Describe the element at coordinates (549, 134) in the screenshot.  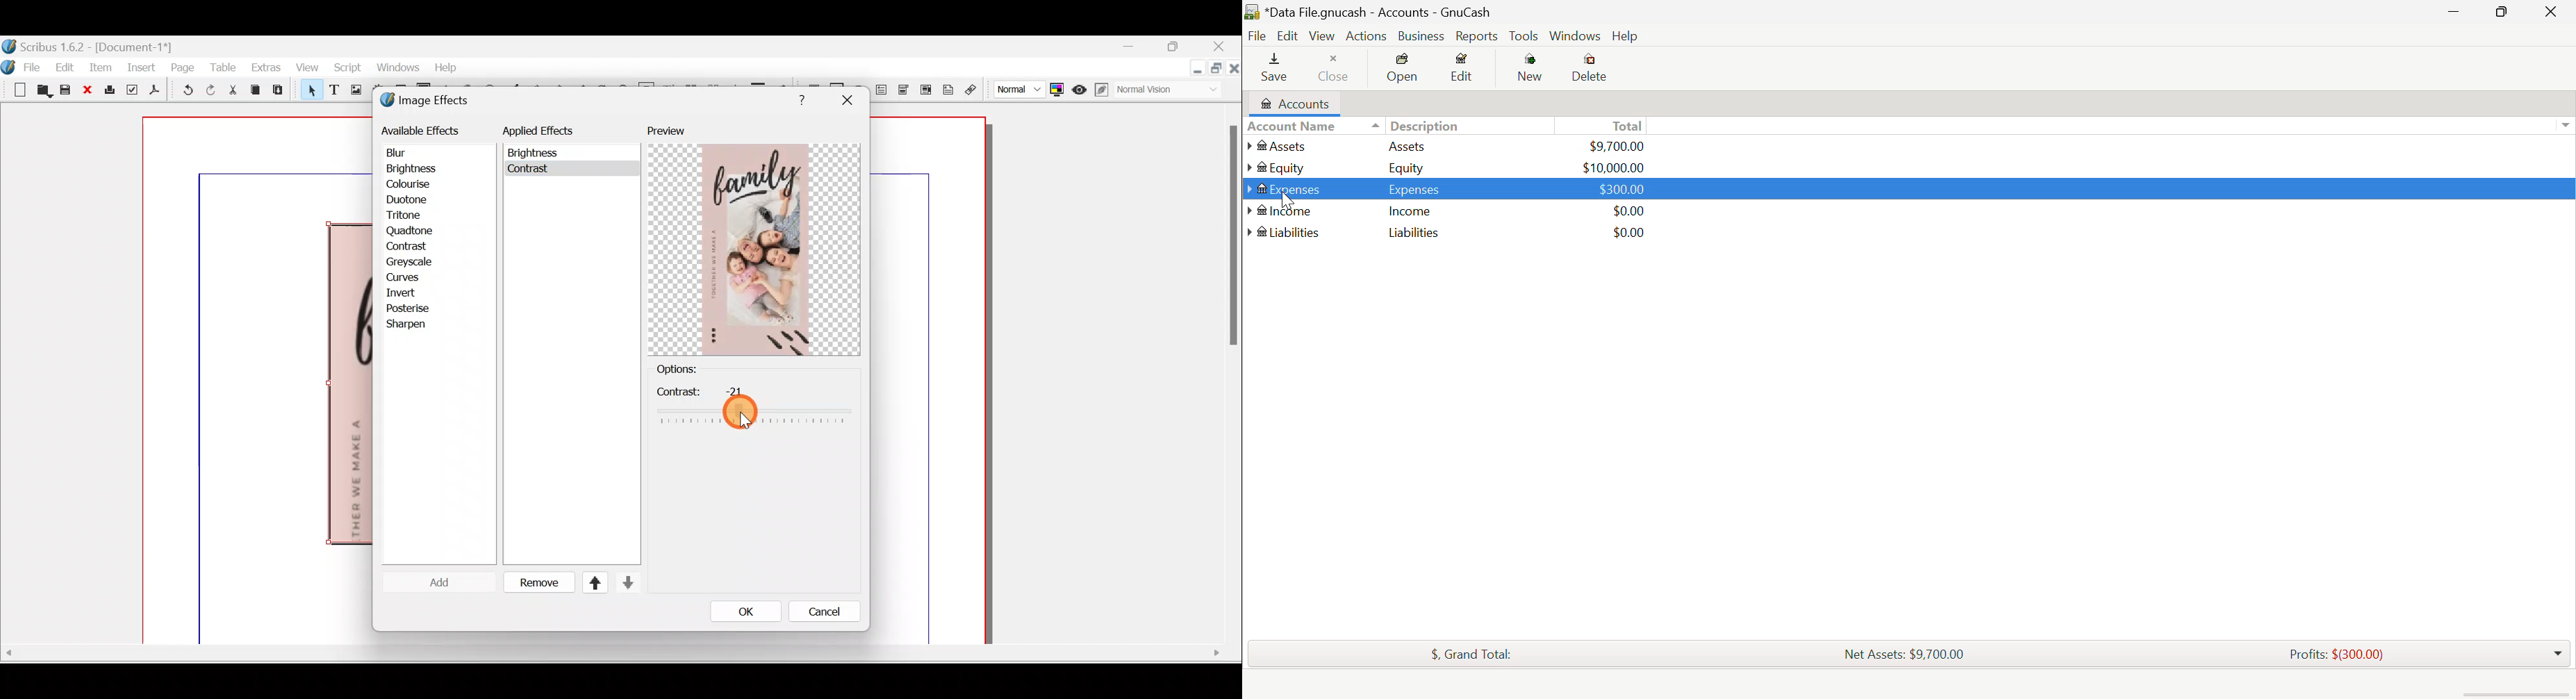
I see `Applied effects` at that location.